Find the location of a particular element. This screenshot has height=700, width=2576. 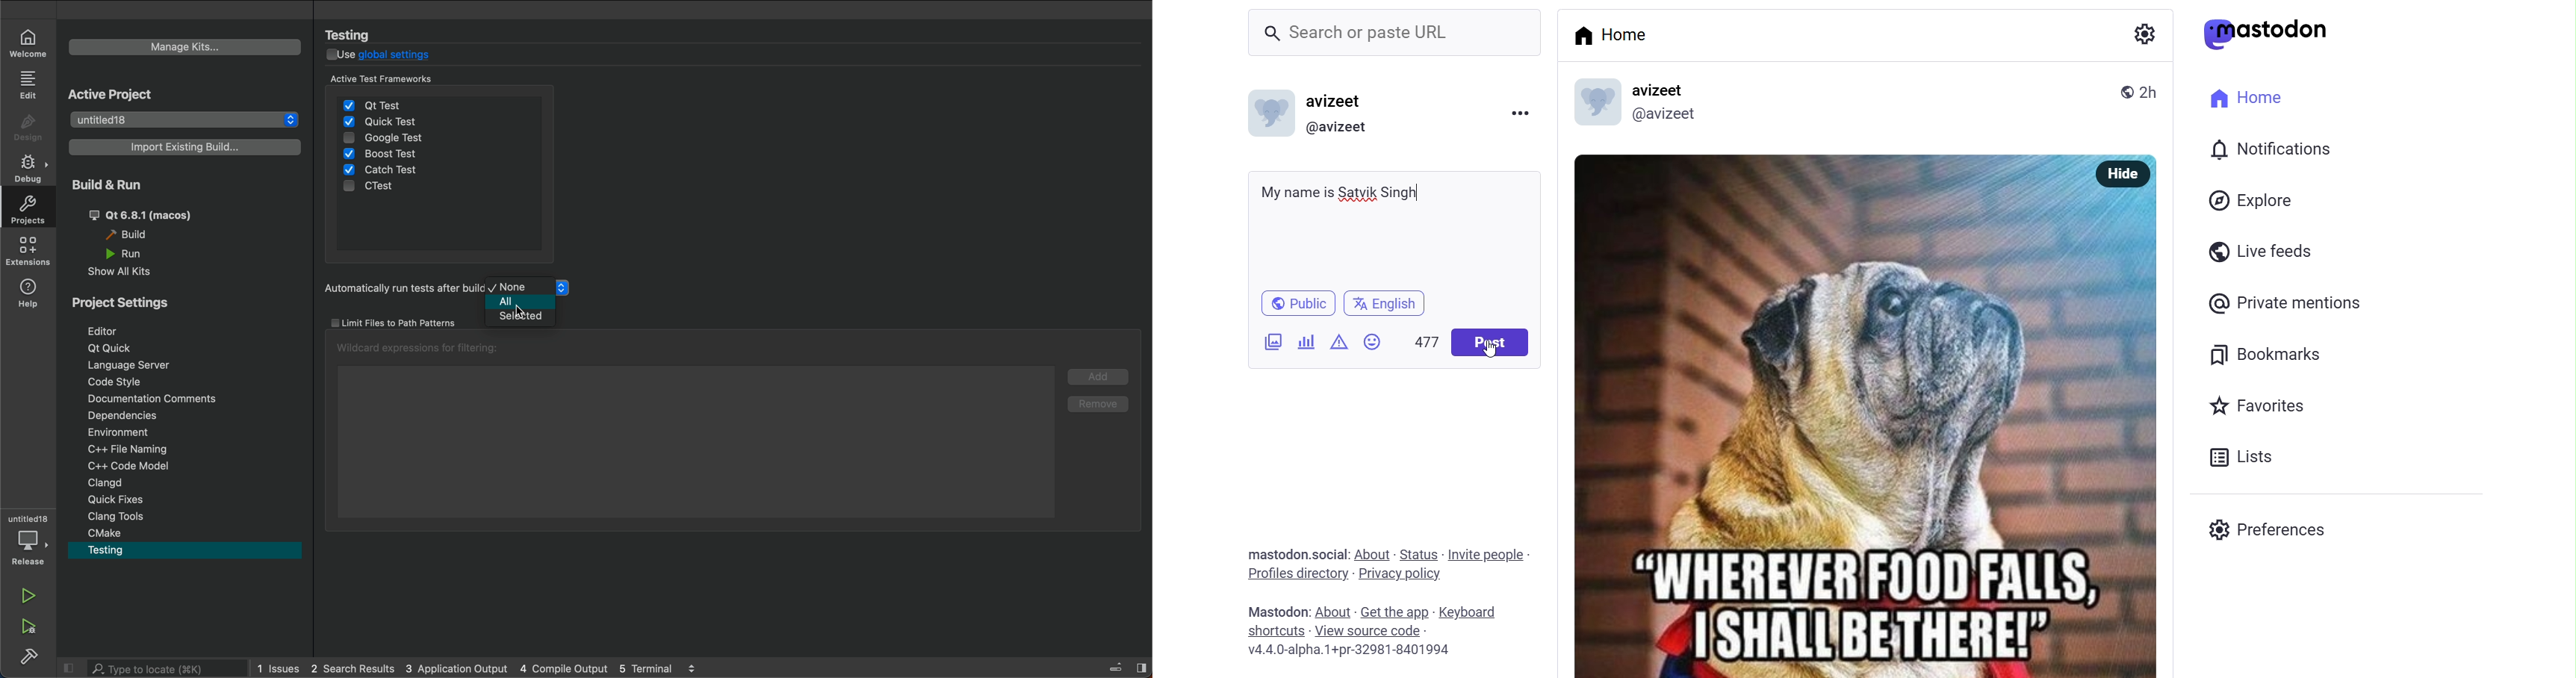

Home is located at coordinates (2244, 96).